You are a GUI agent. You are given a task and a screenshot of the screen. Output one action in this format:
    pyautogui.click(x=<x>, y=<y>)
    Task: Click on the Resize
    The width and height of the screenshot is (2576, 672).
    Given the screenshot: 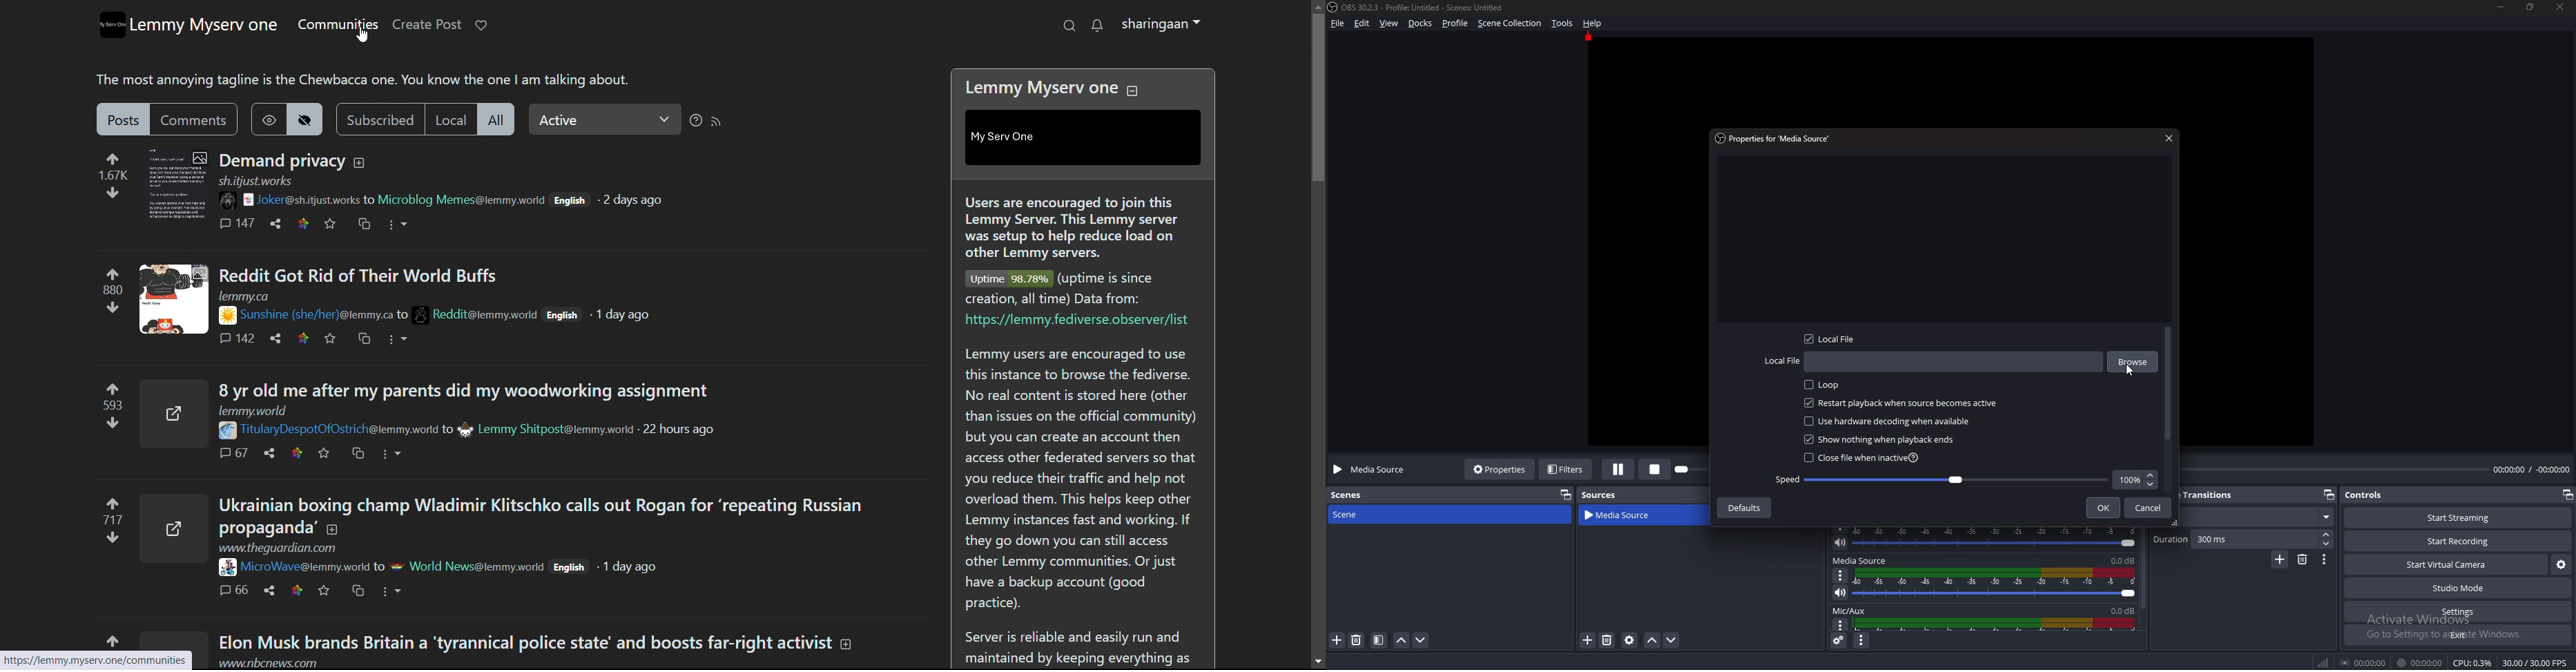 What is the action you would take?
    pyautogui.click(x=2531, y=6)
    